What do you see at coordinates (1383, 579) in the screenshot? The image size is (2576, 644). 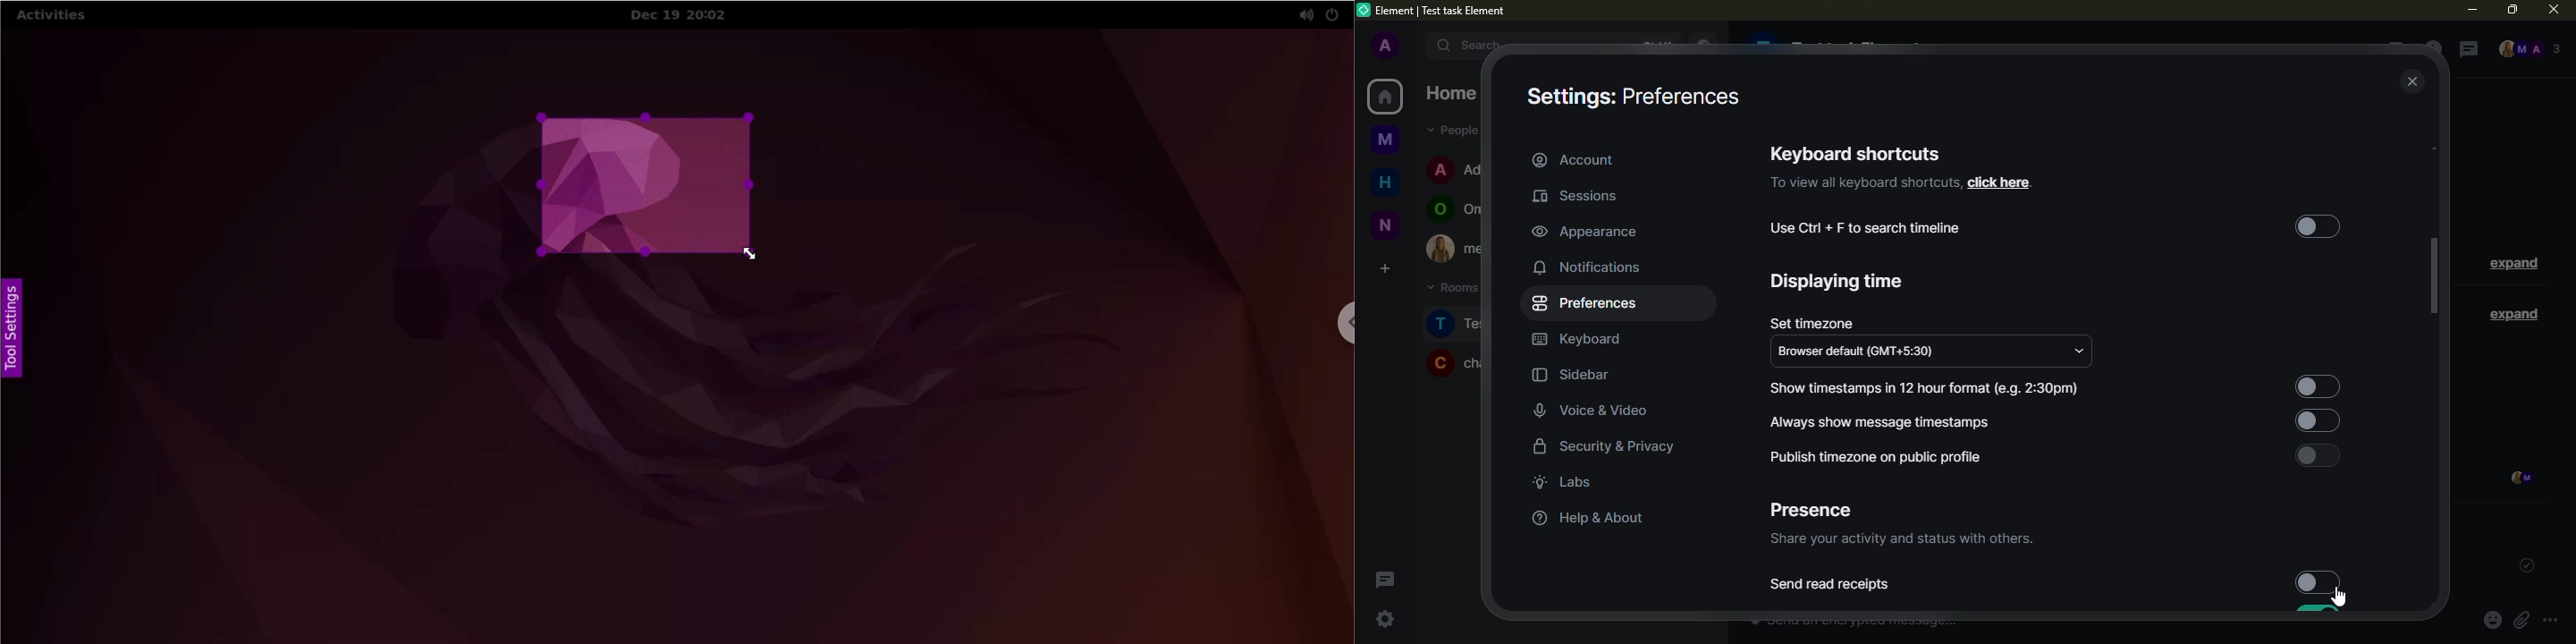 I see `threads` at bounding box center [1383, 579].